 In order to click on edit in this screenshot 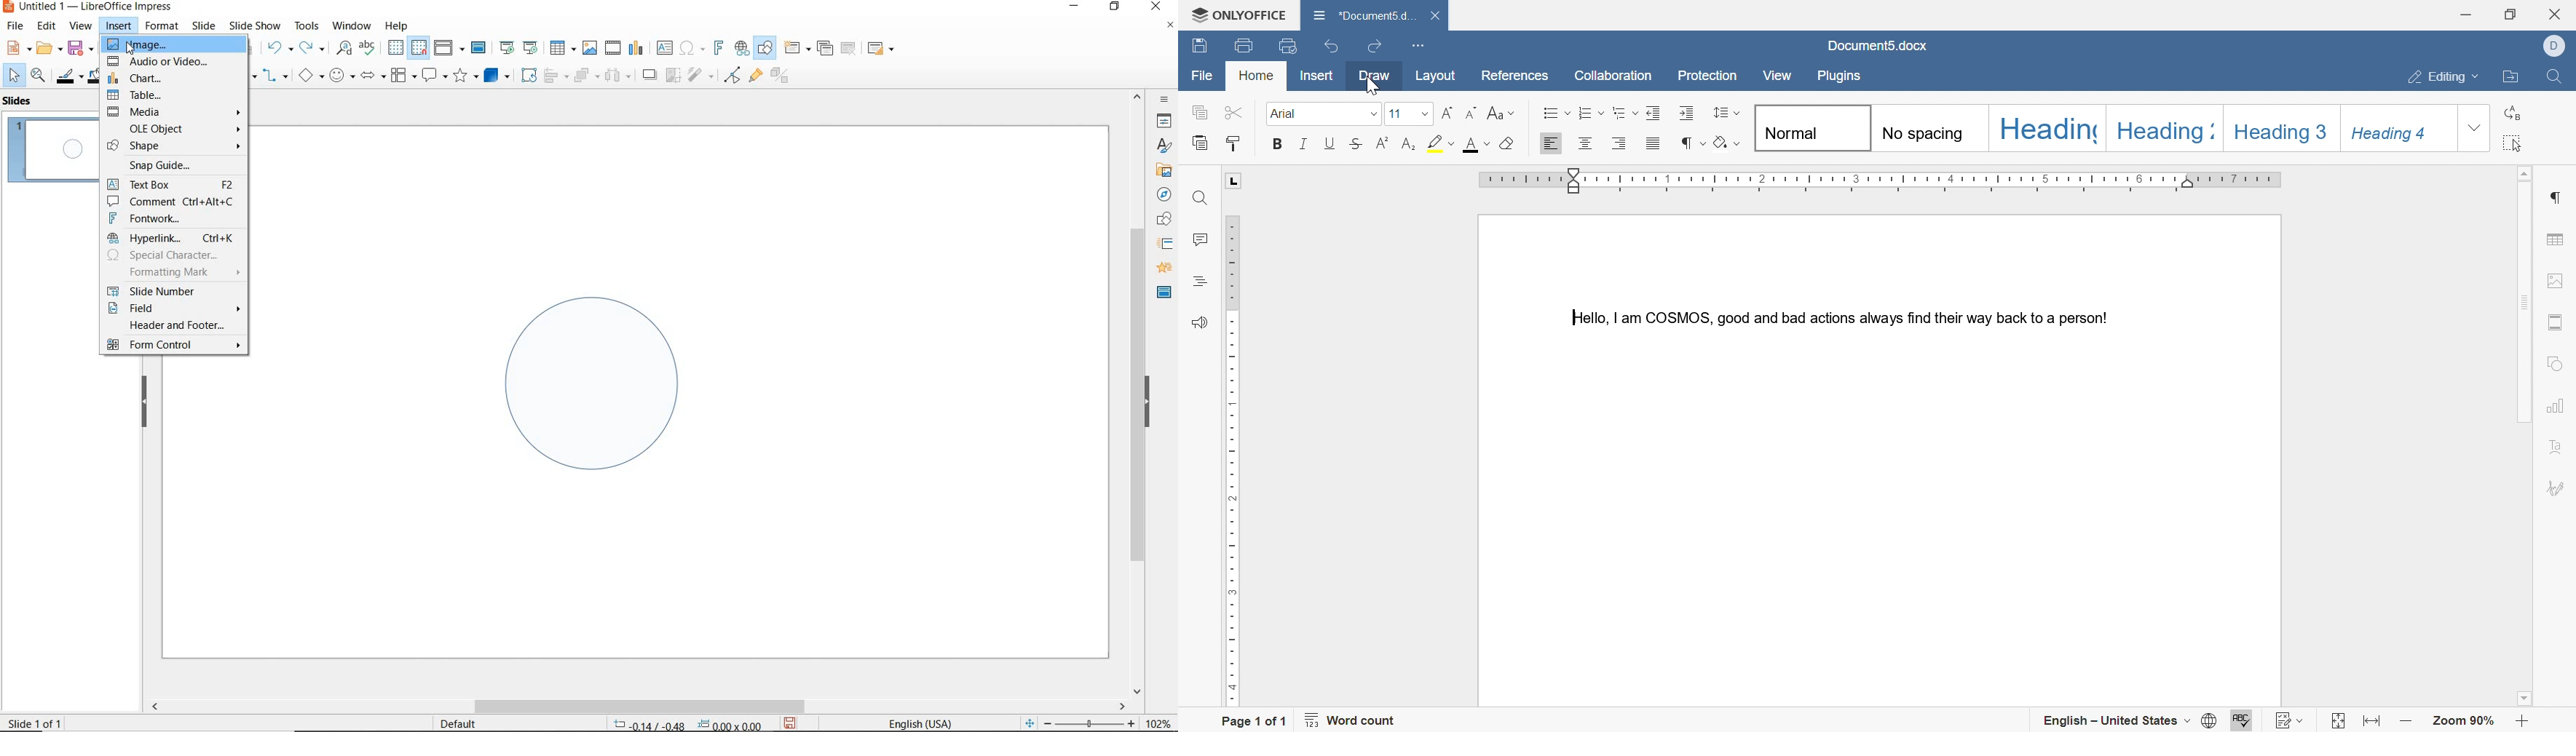, I will do `click(47, 26)`.